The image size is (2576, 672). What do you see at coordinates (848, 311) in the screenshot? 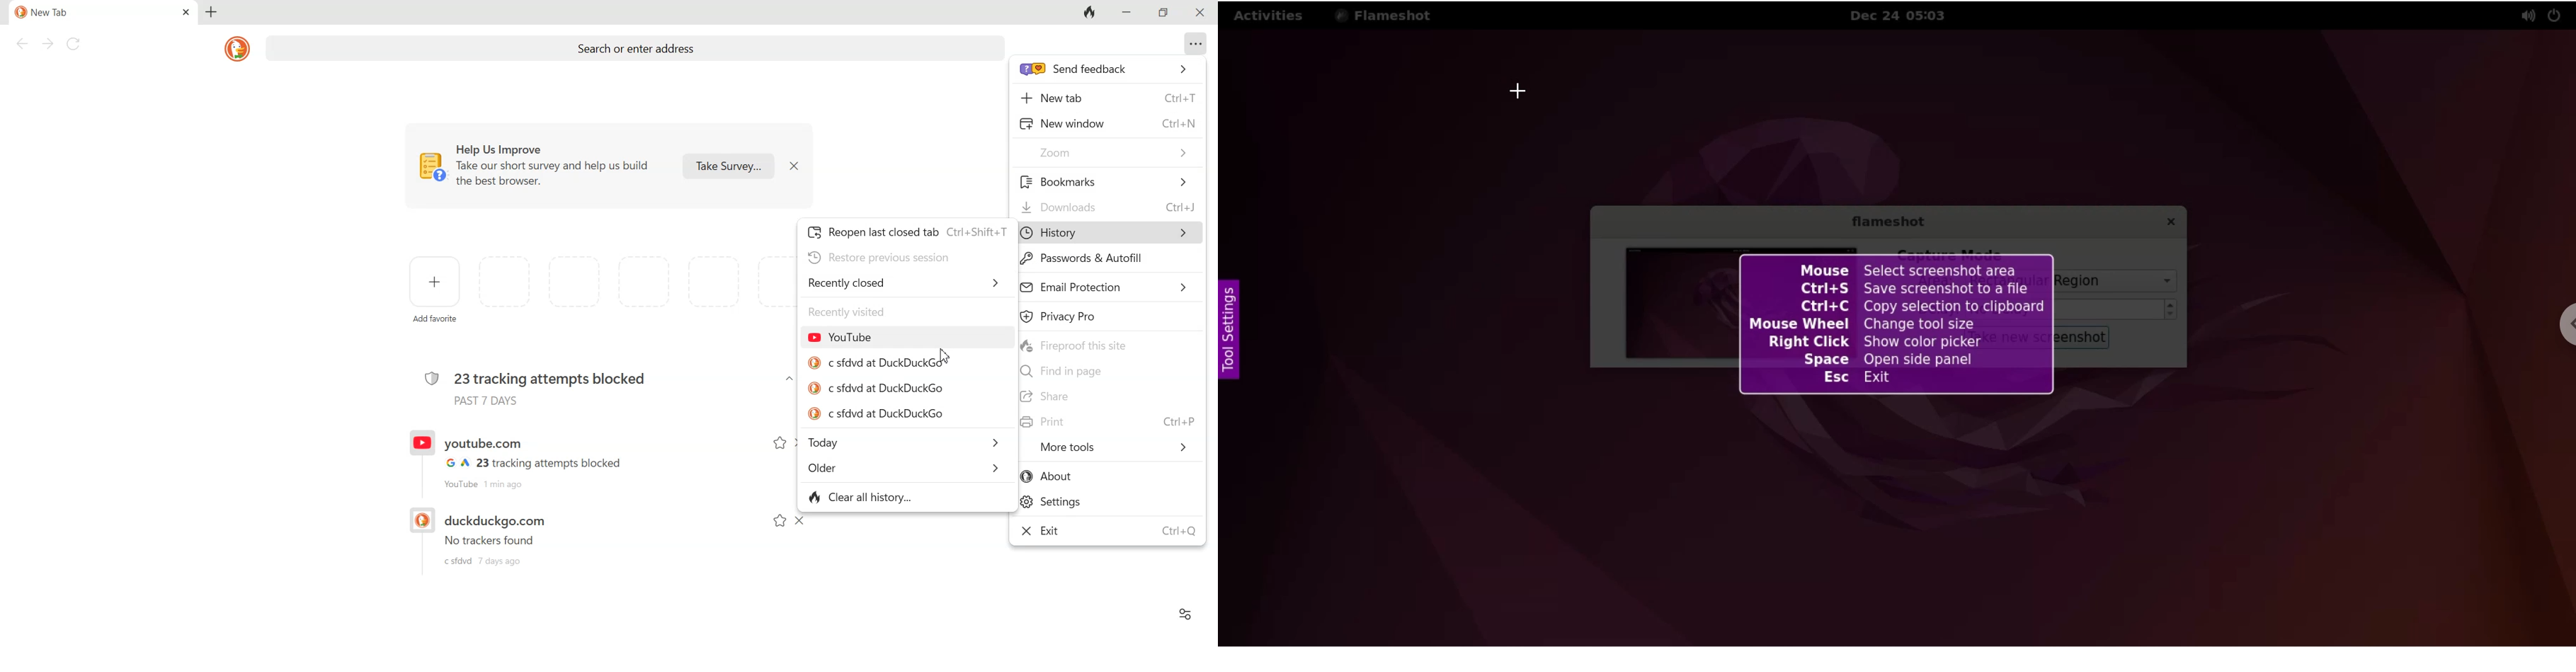
I see `recently visited` at bounding box center [848, 311].